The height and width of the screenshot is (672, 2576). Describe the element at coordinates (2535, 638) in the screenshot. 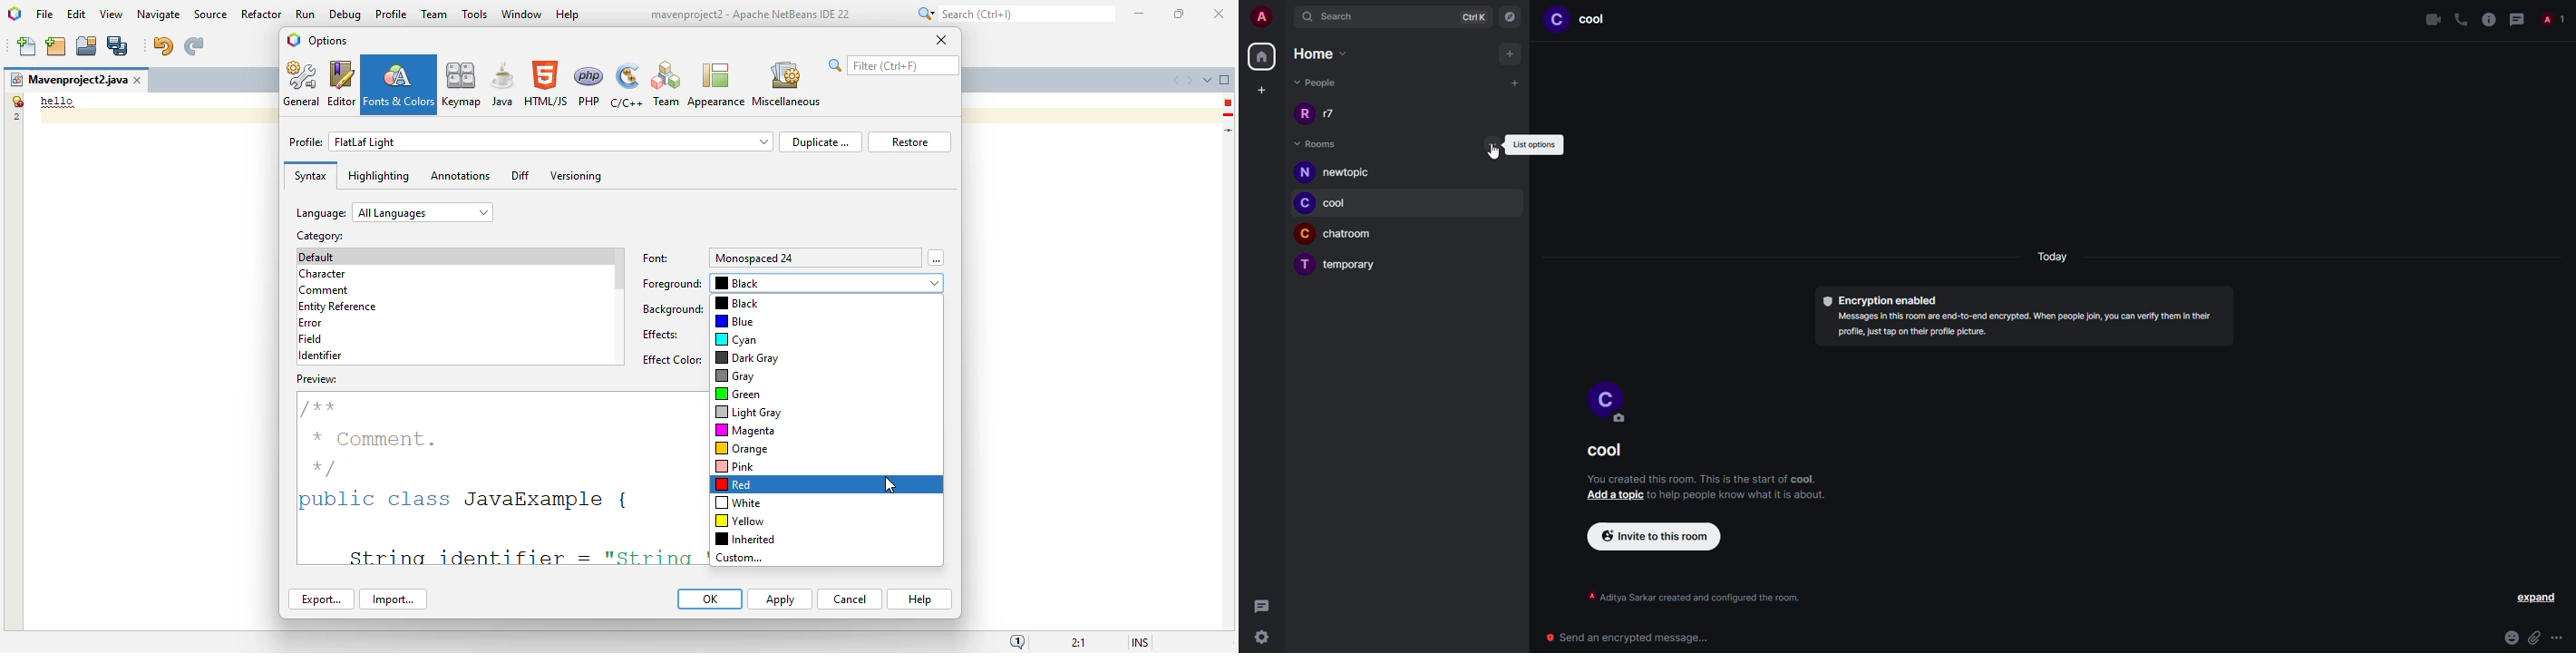

I see `attach` at that location.